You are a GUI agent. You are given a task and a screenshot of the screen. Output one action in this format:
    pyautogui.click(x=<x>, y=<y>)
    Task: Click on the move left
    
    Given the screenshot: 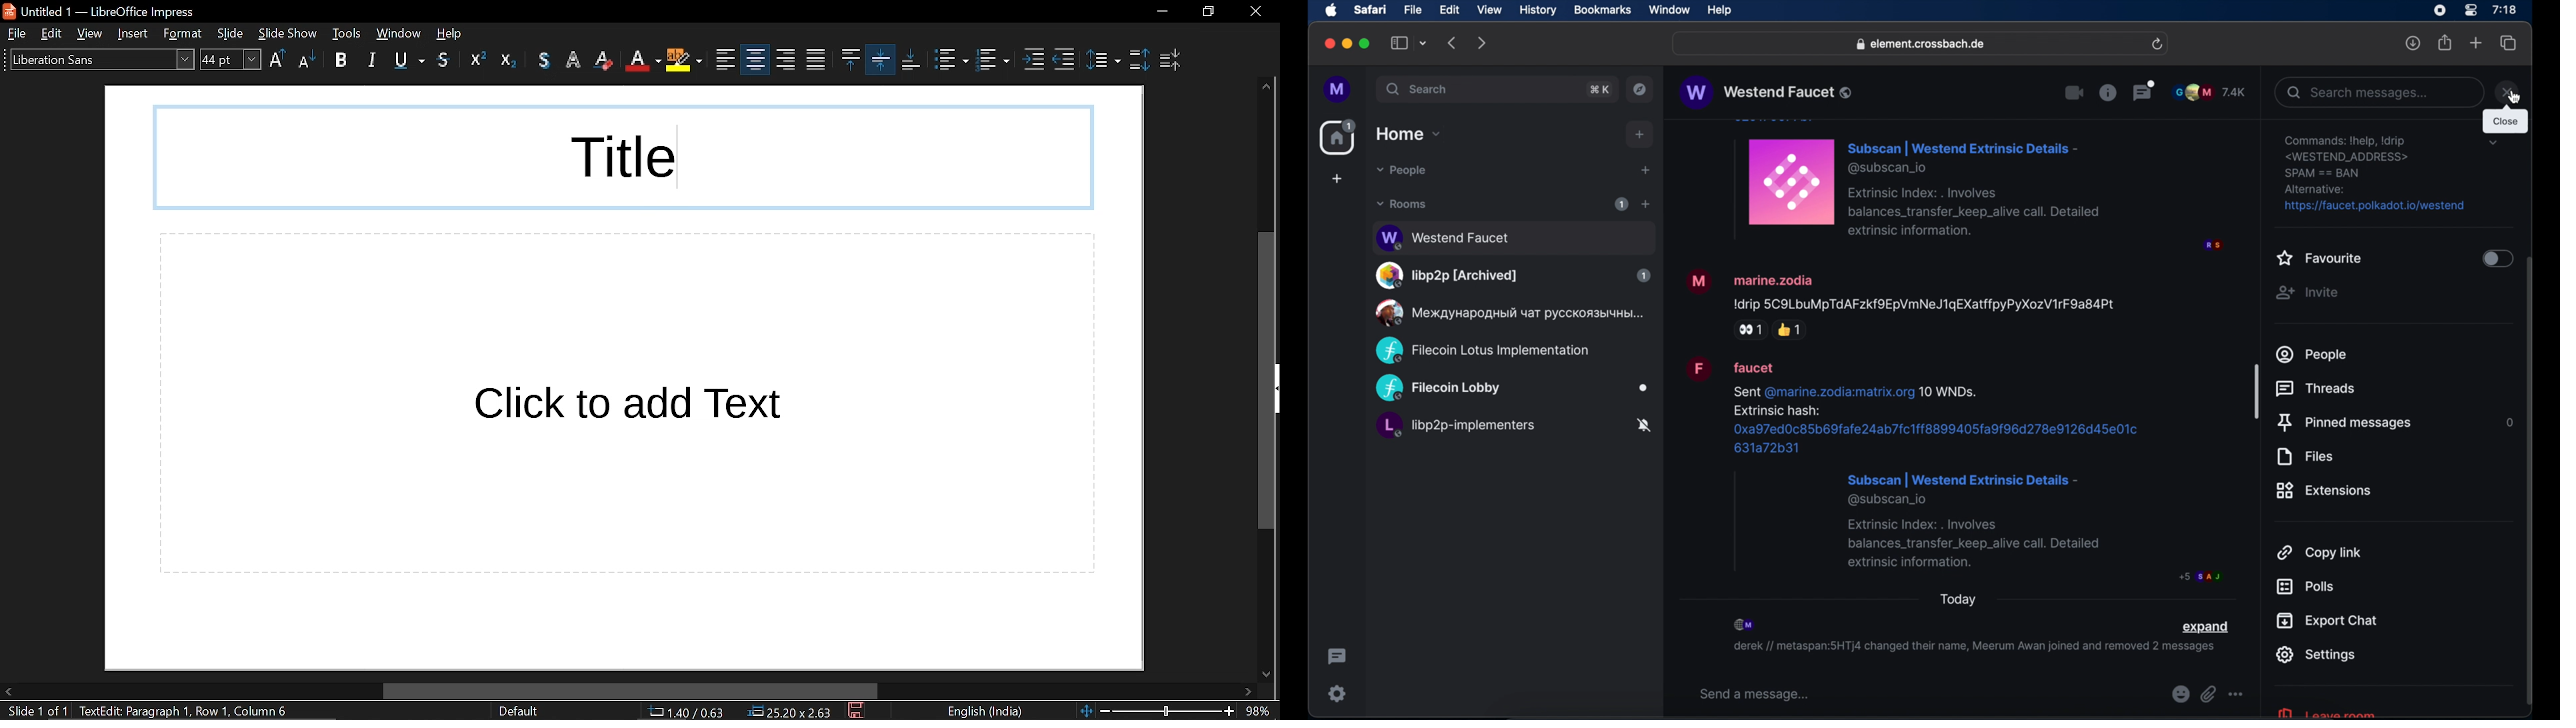 What is the action you would take?
    pyautogui.click(x=8, y=692)
    